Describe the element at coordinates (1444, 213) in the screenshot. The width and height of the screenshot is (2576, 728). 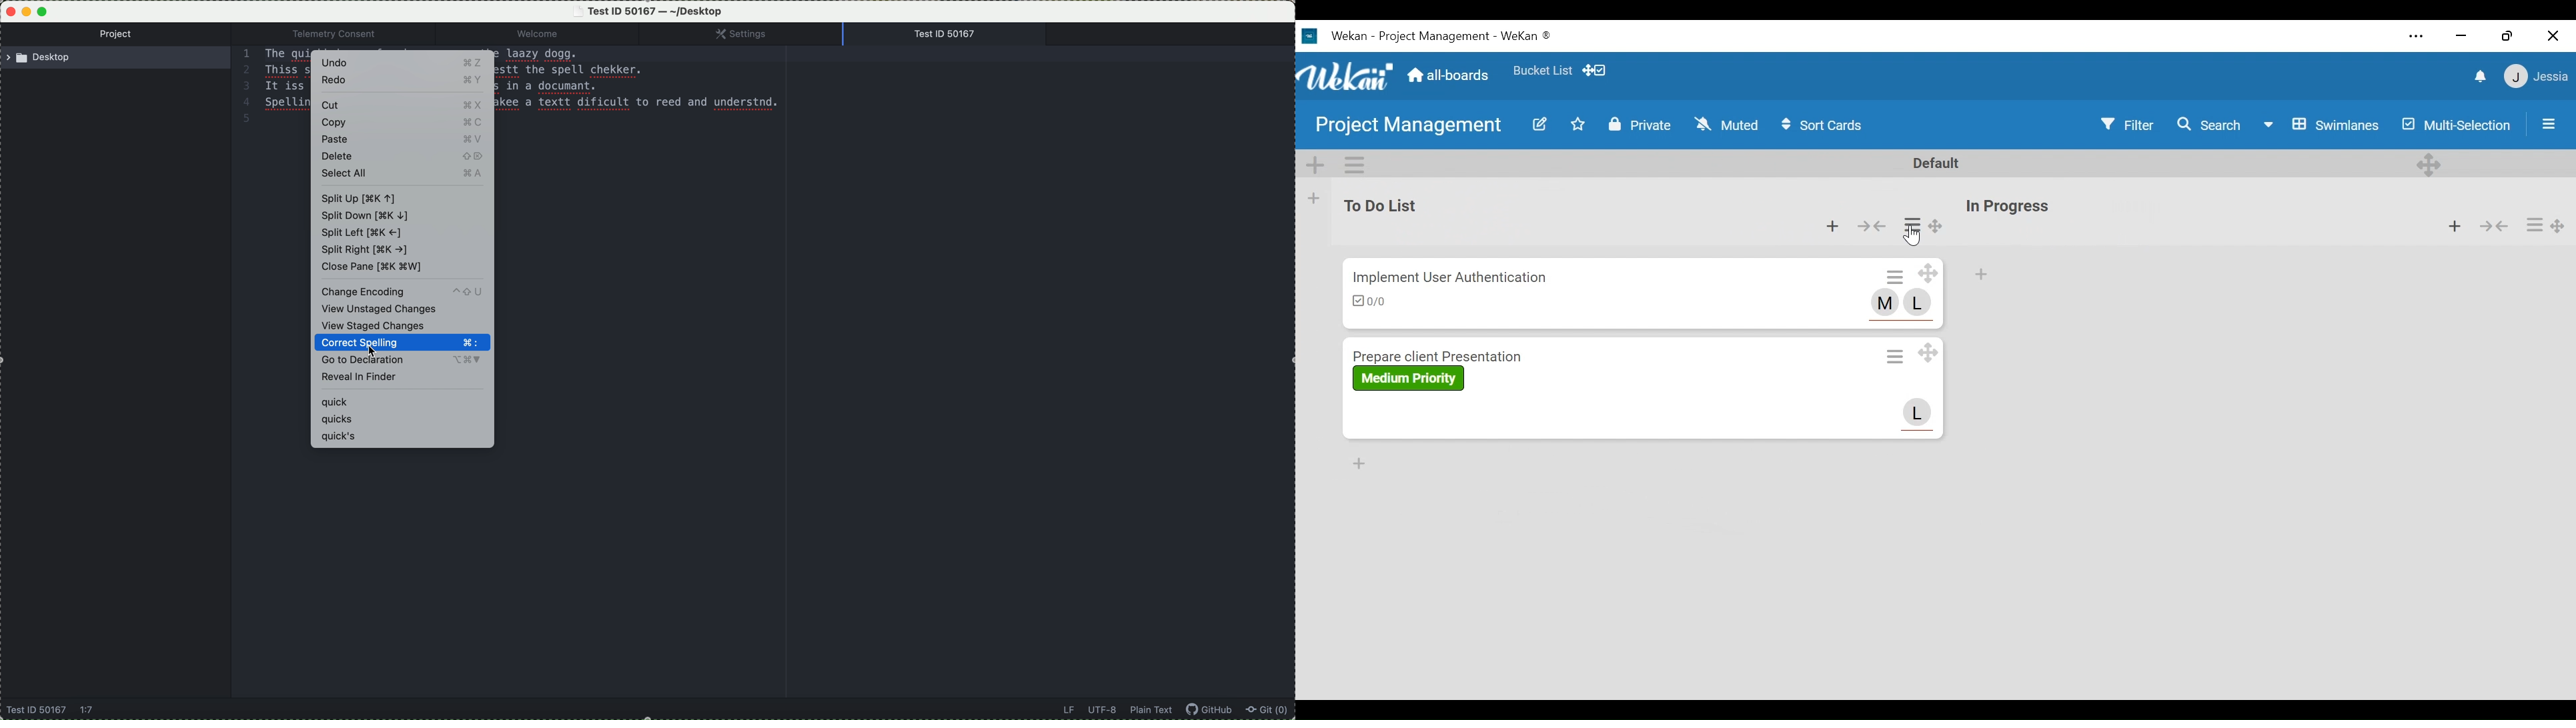
I see `List` at that location.